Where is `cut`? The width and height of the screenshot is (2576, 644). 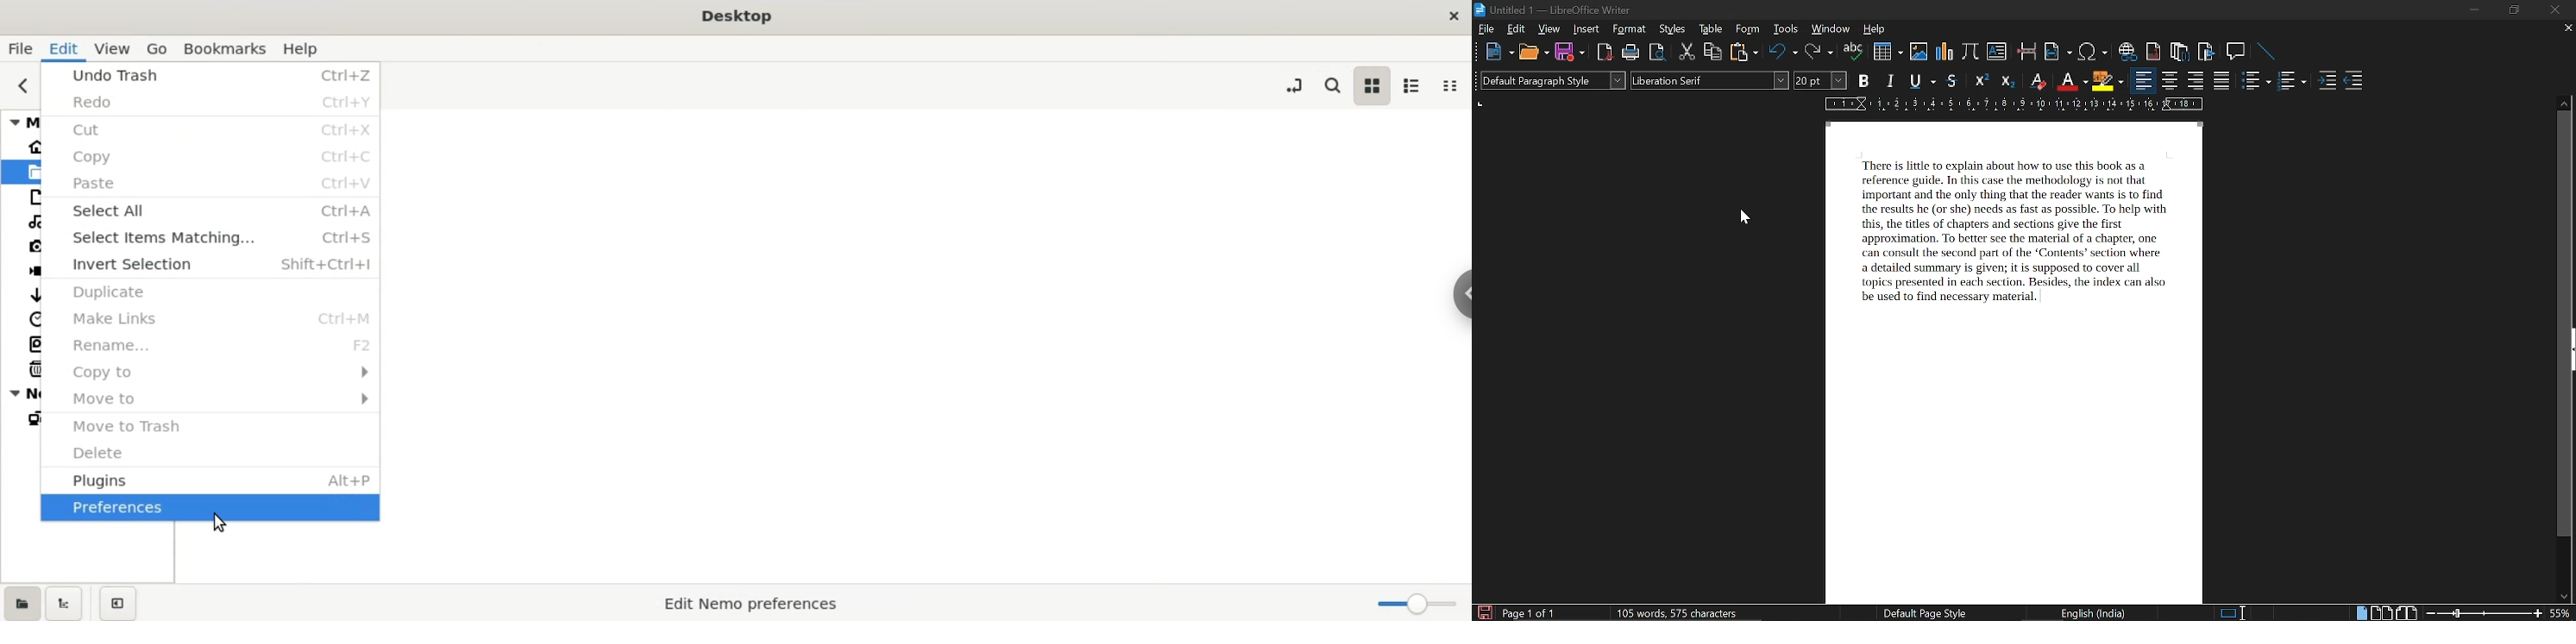
cut is located at coordinates (204, 130).